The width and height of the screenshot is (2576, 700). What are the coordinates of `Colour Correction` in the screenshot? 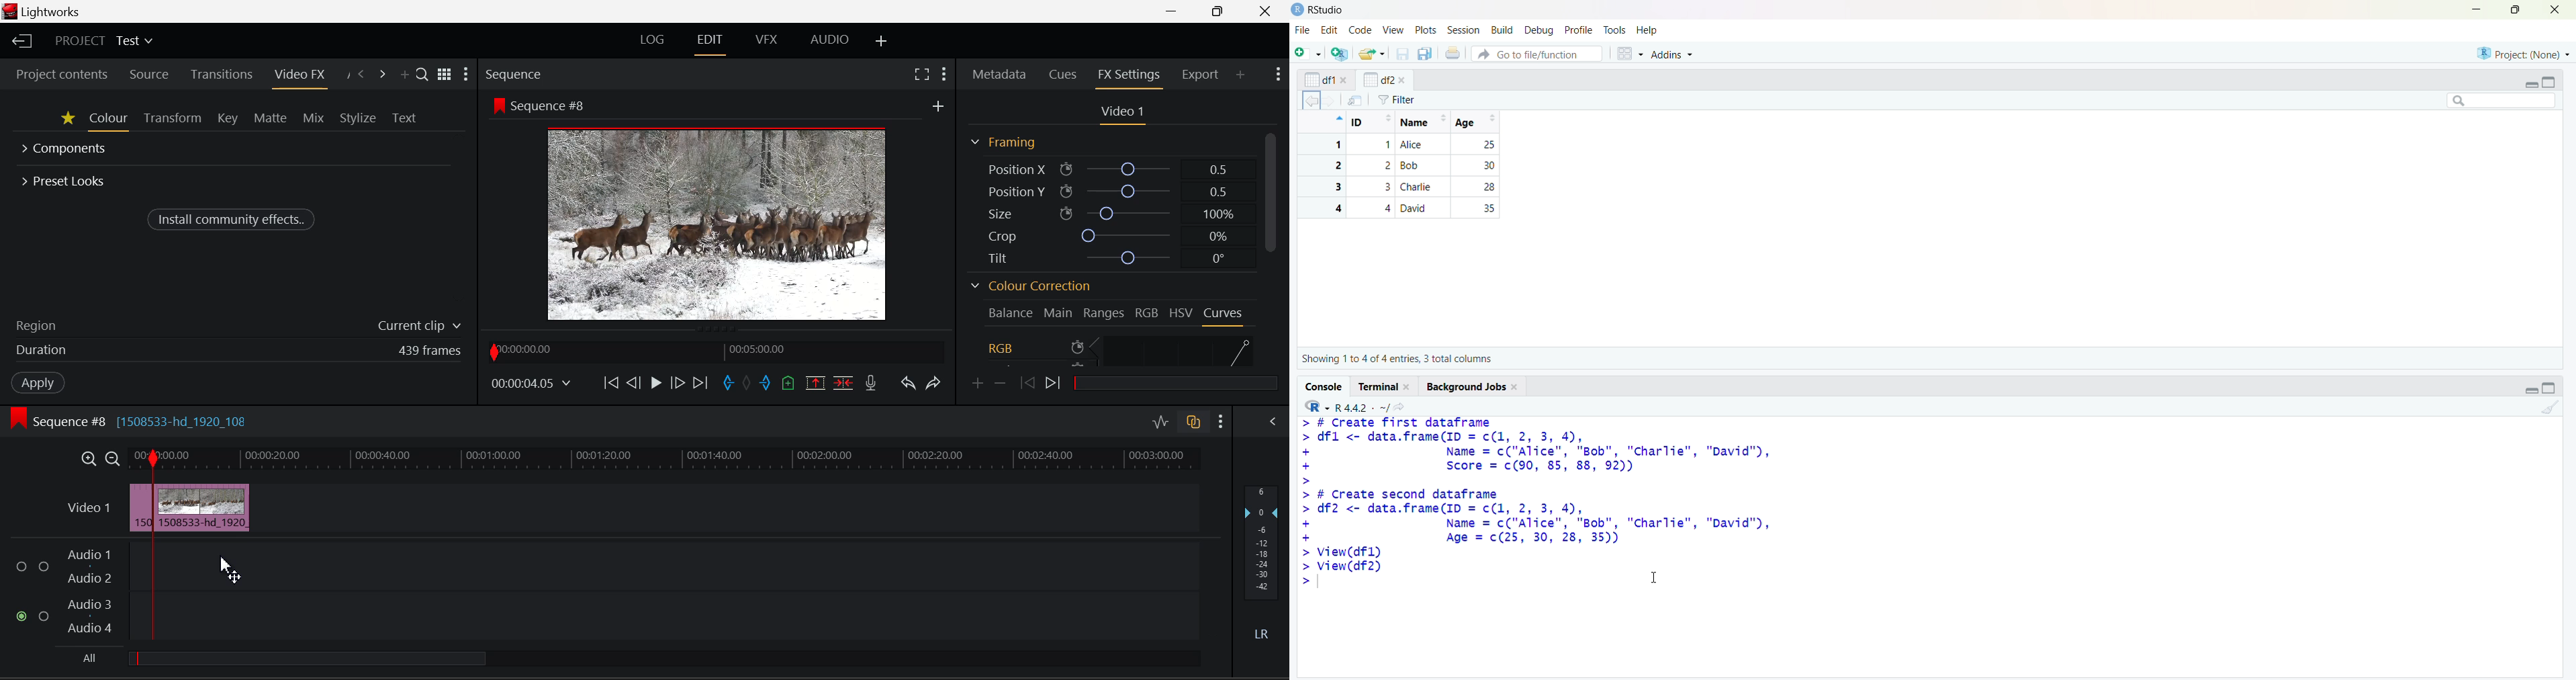 It's located at (1029, 286).